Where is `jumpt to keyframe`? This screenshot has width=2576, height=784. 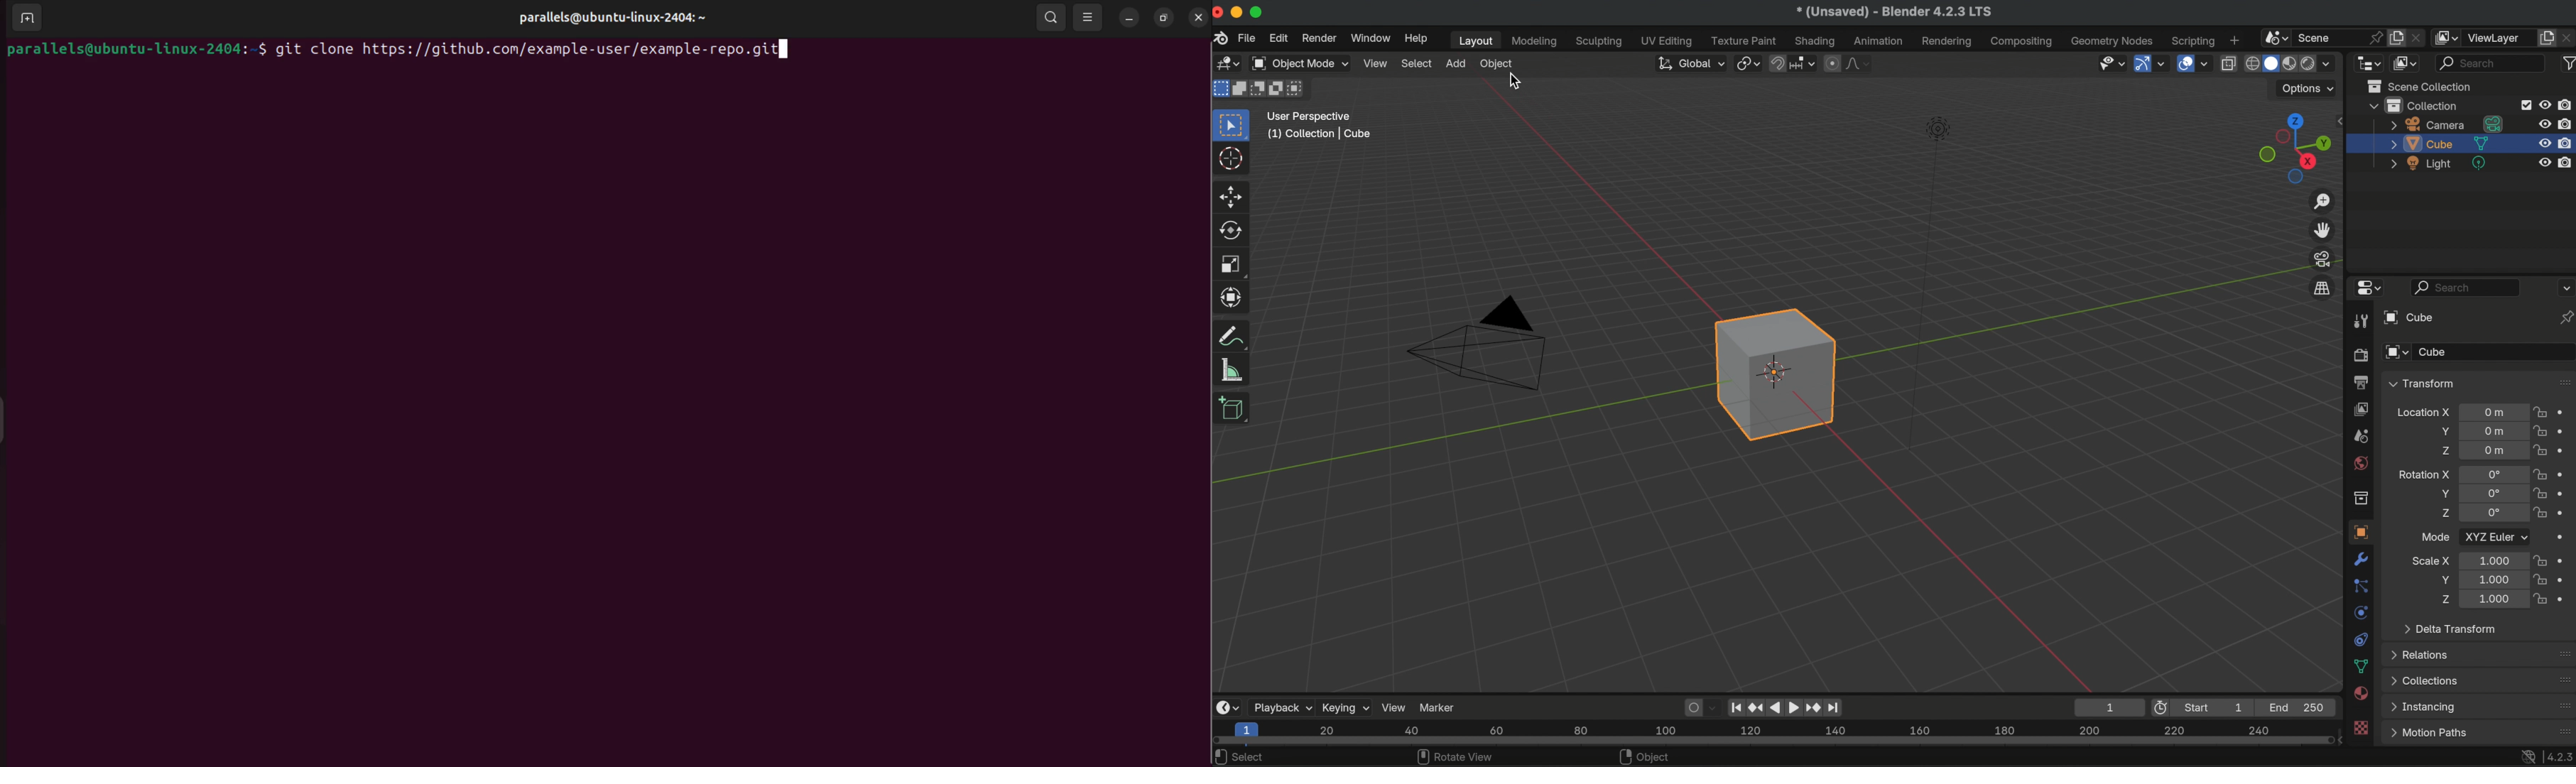 jumpt to keyframe is located at coordinates (1813, 707).